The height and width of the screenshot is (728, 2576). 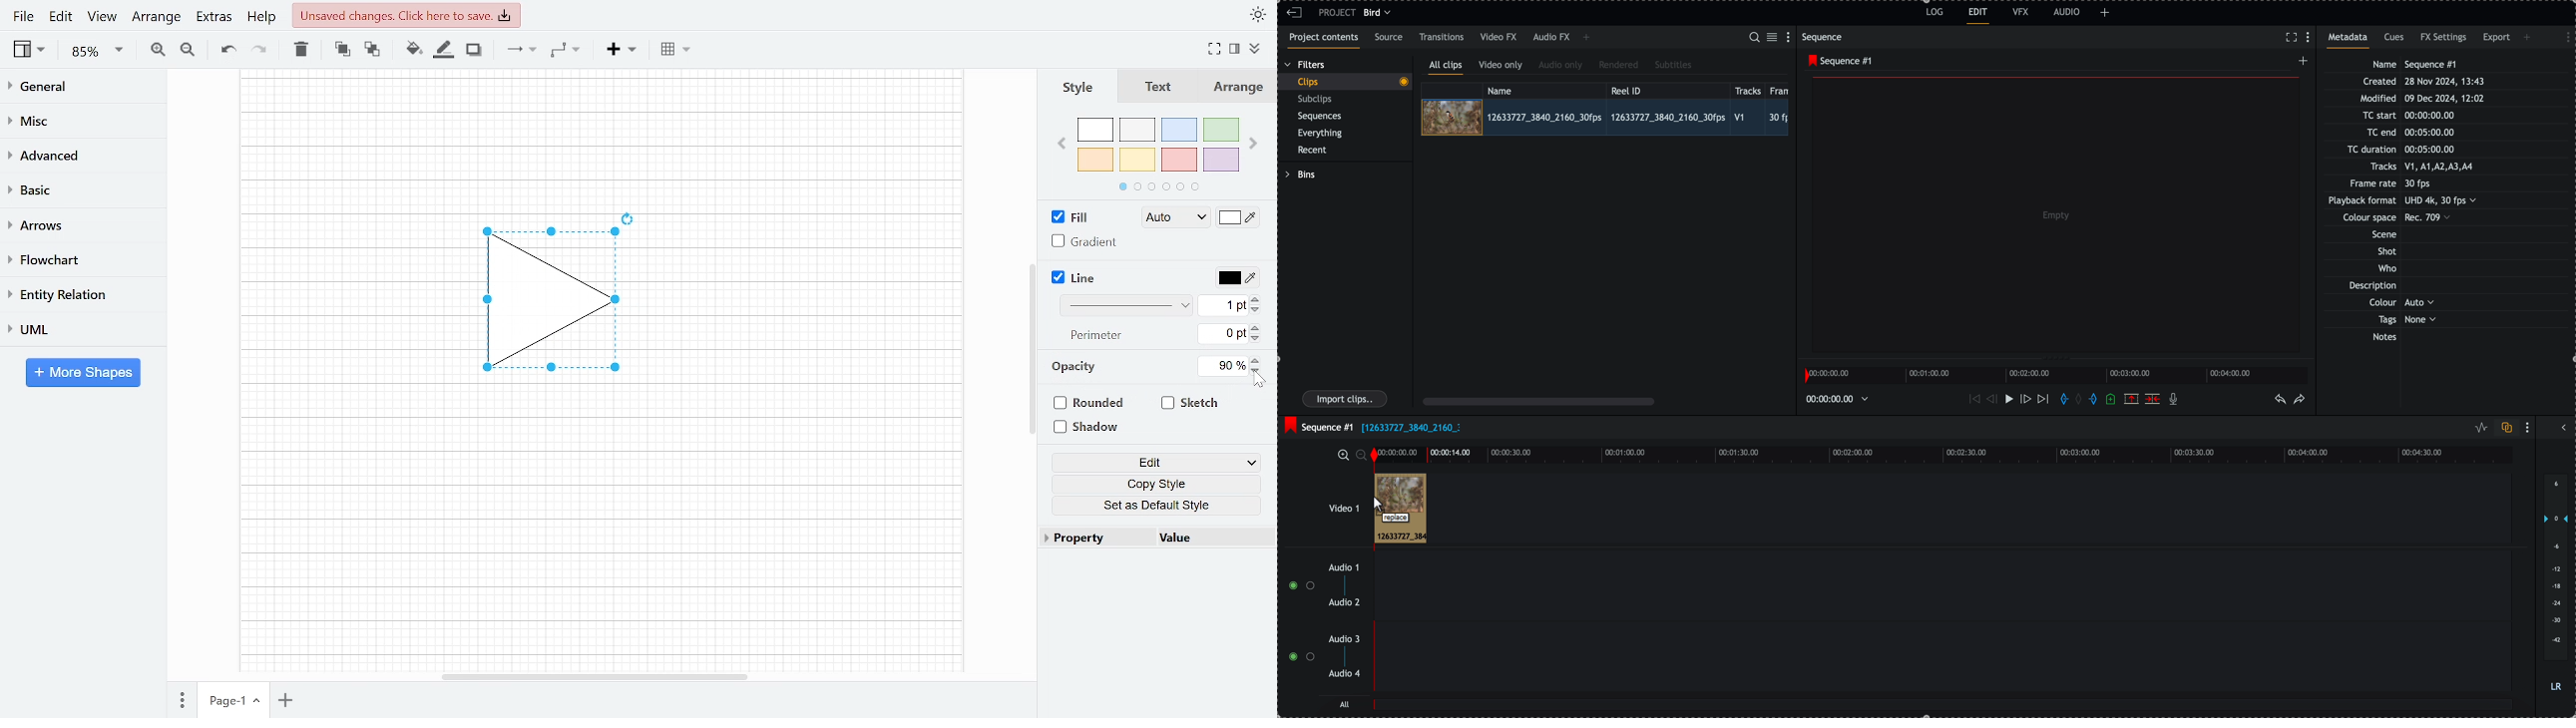 I want to click on Current perimeter, so click(x=1223, y=336).